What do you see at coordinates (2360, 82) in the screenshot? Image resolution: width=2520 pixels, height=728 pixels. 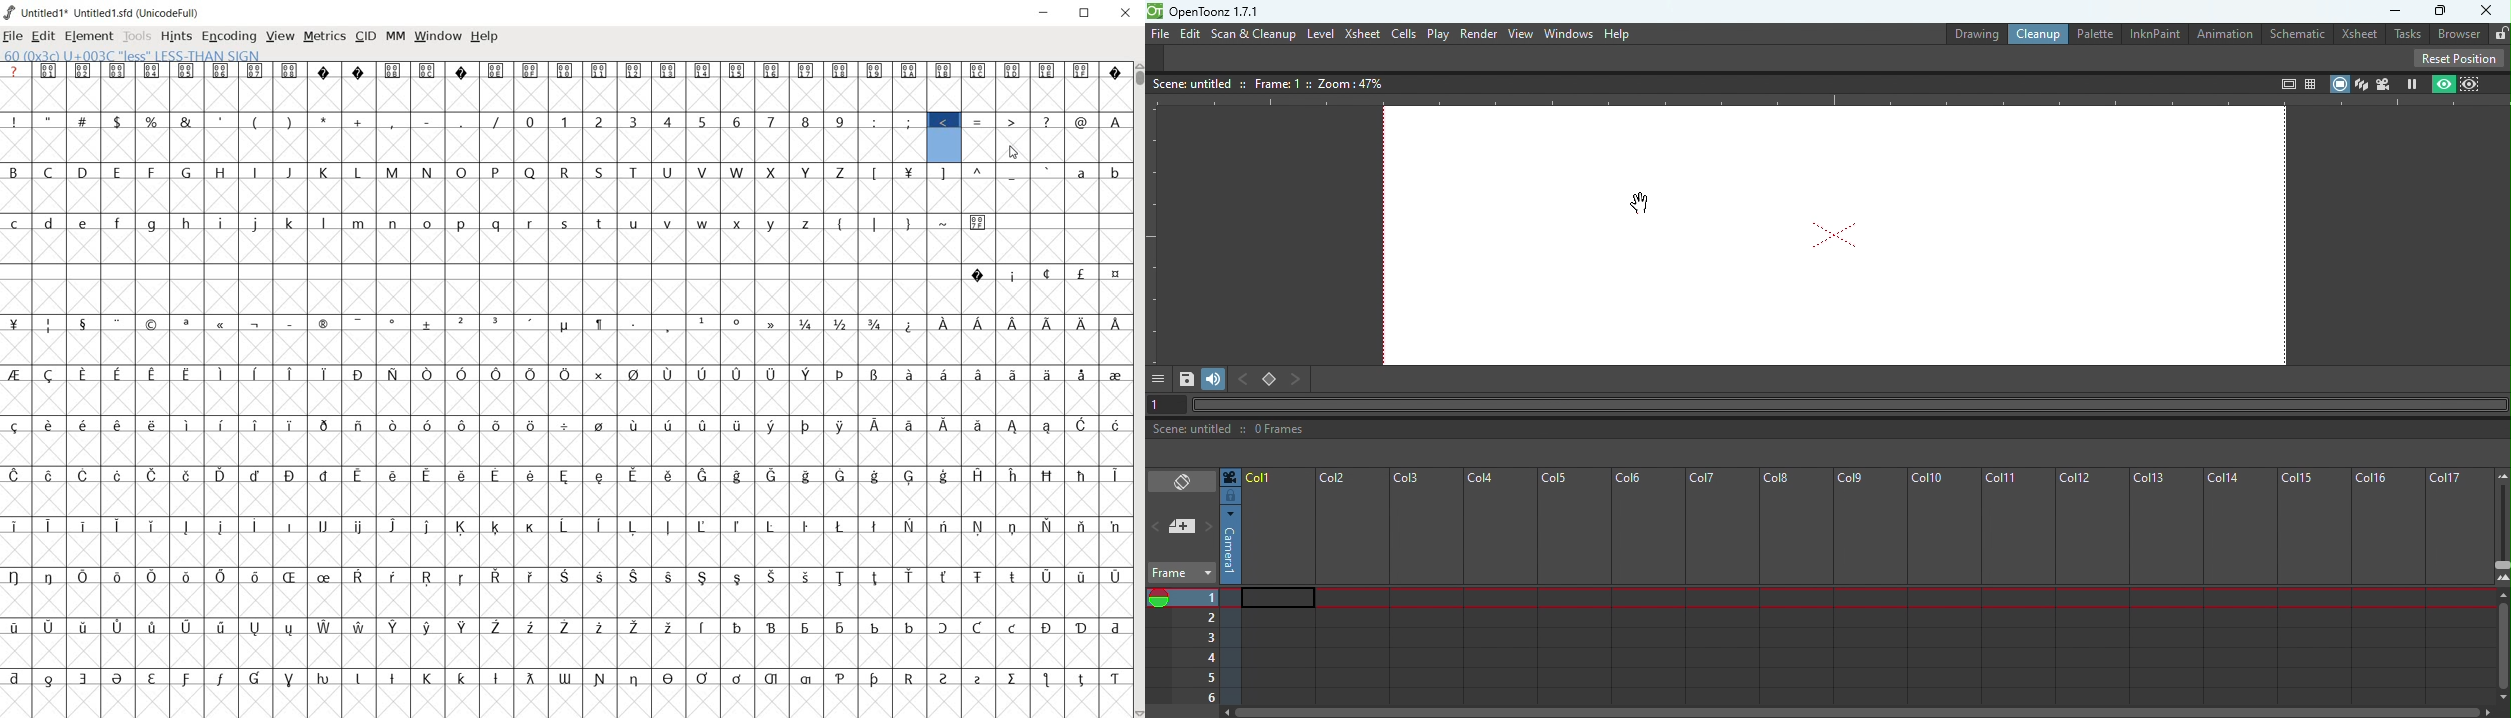 I see `3D View` at bounding box center [2360, 82].